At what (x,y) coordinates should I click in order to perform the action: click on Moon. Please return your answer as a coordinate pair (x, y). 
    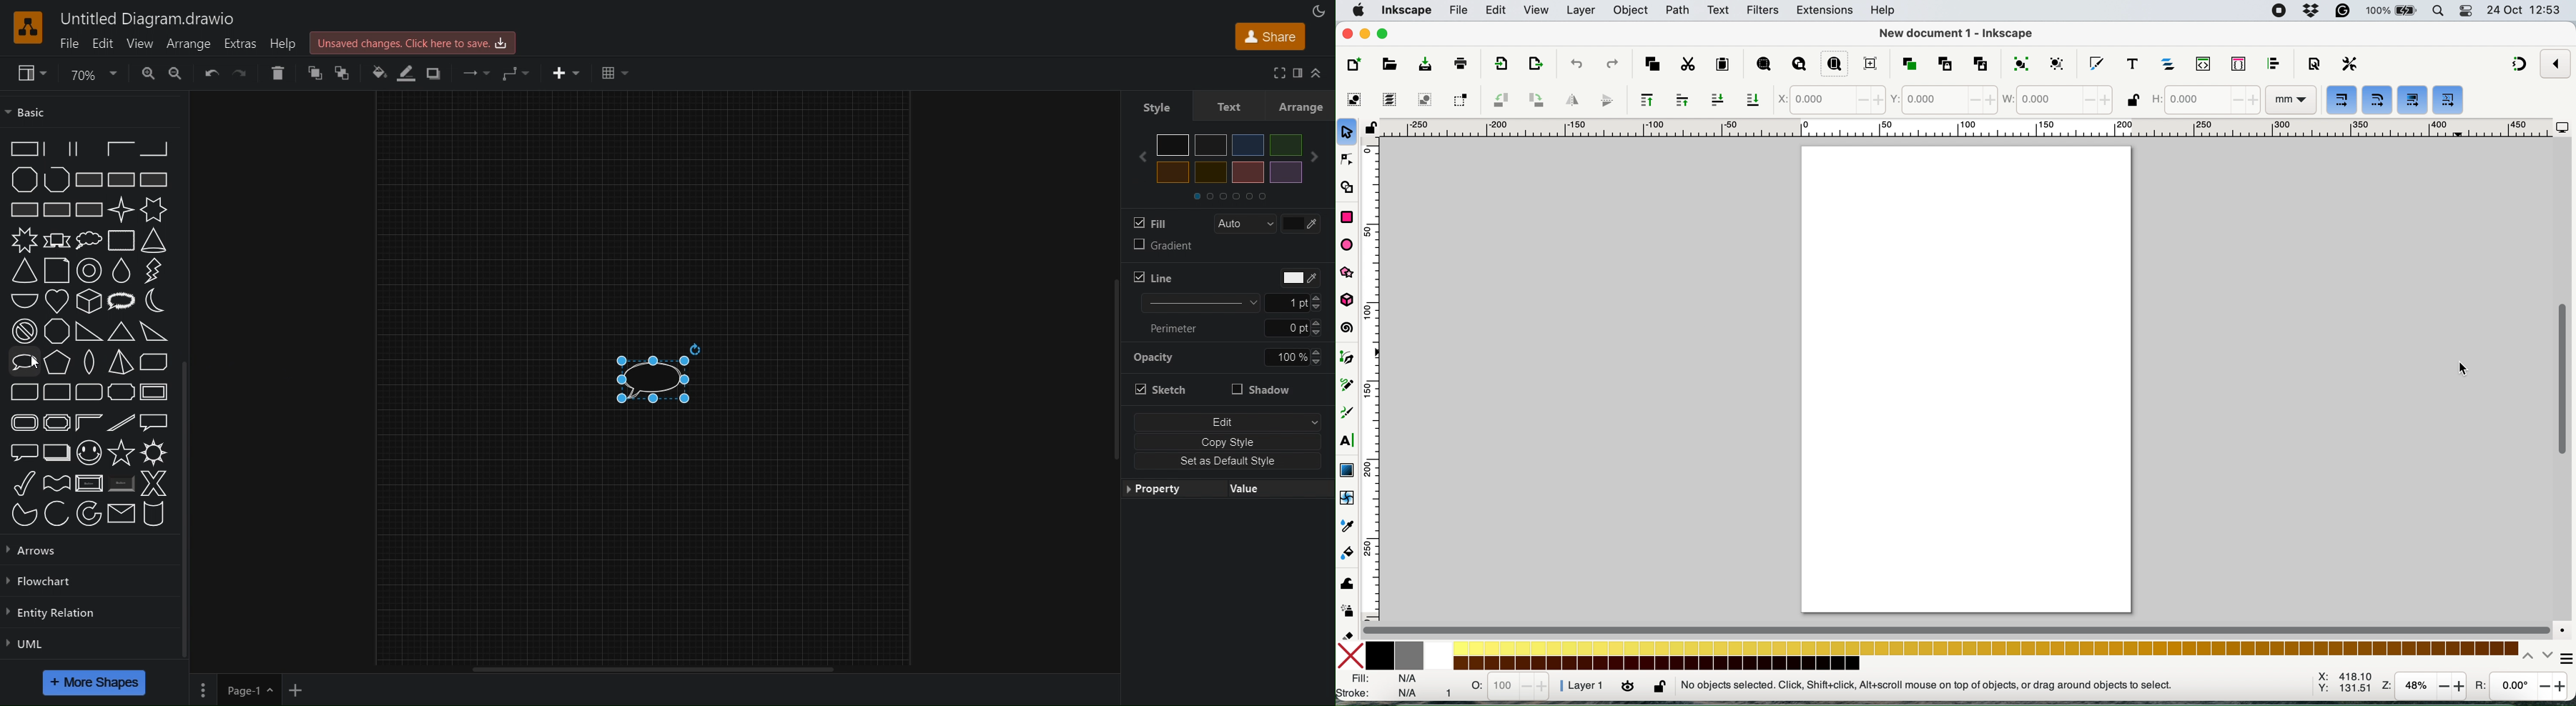
    Looking at the image, I should click on (154, 301).